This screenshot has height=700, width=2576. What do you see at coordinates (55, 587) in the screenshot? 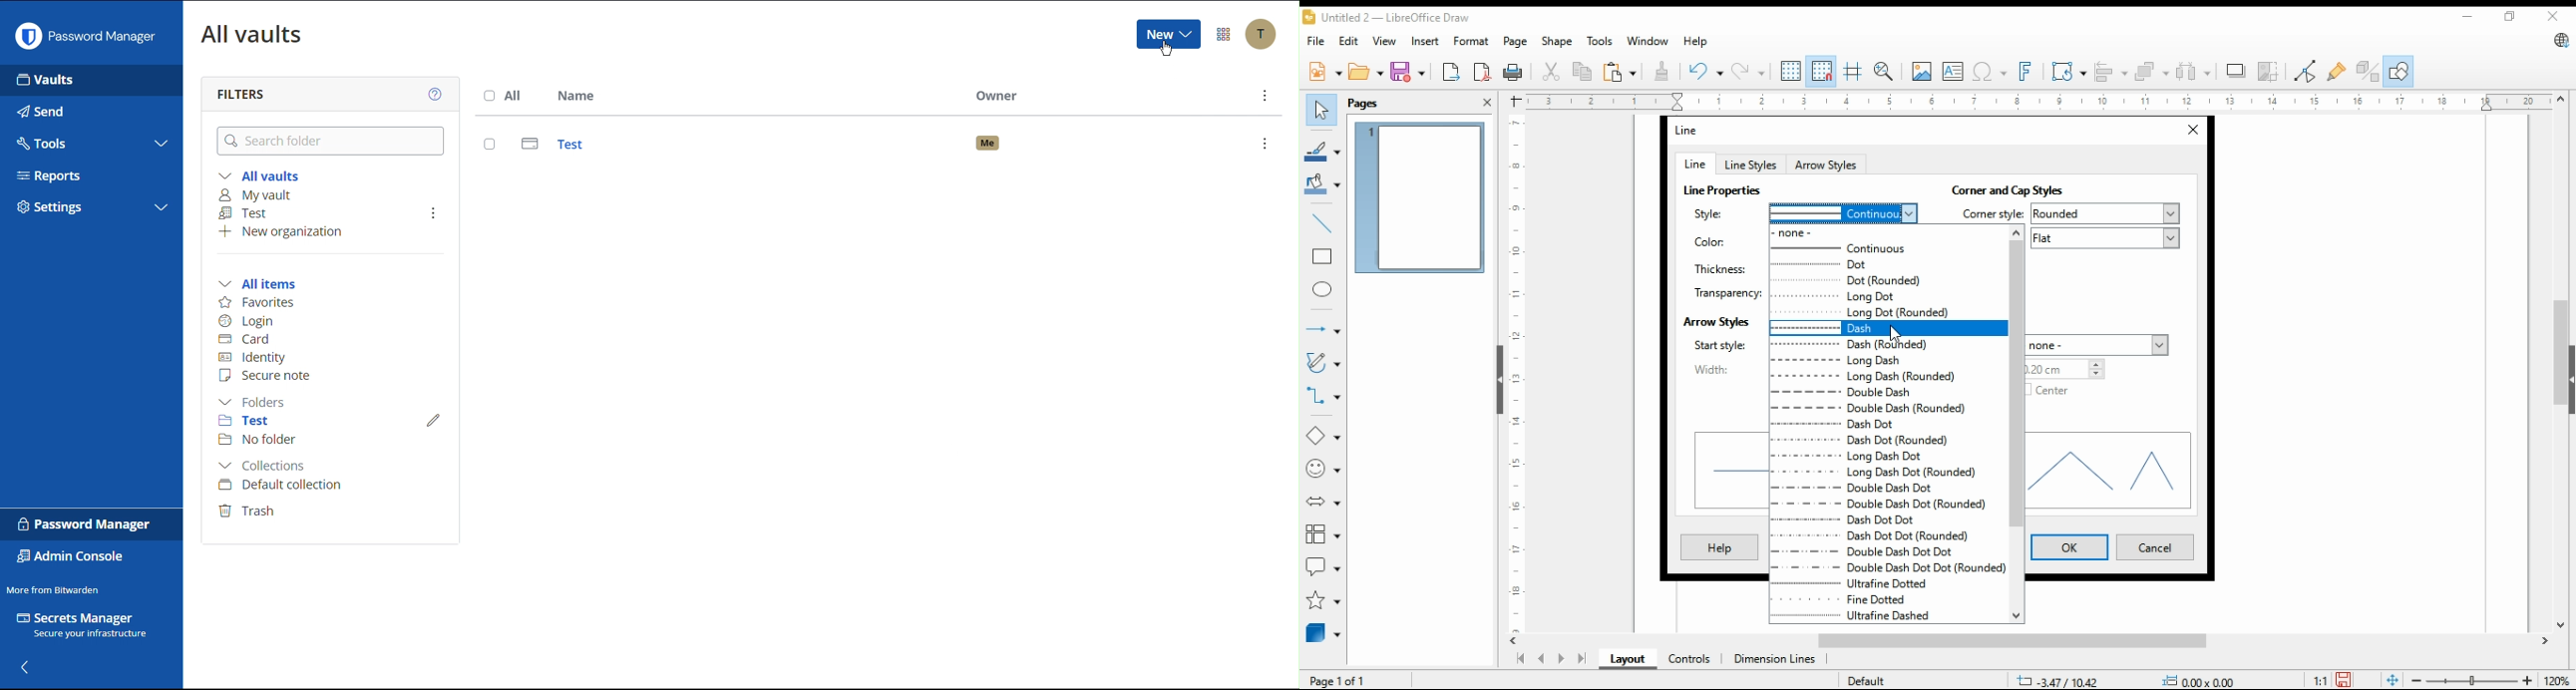
I see `More from Bitwarden` at bounding box center [55, 587].